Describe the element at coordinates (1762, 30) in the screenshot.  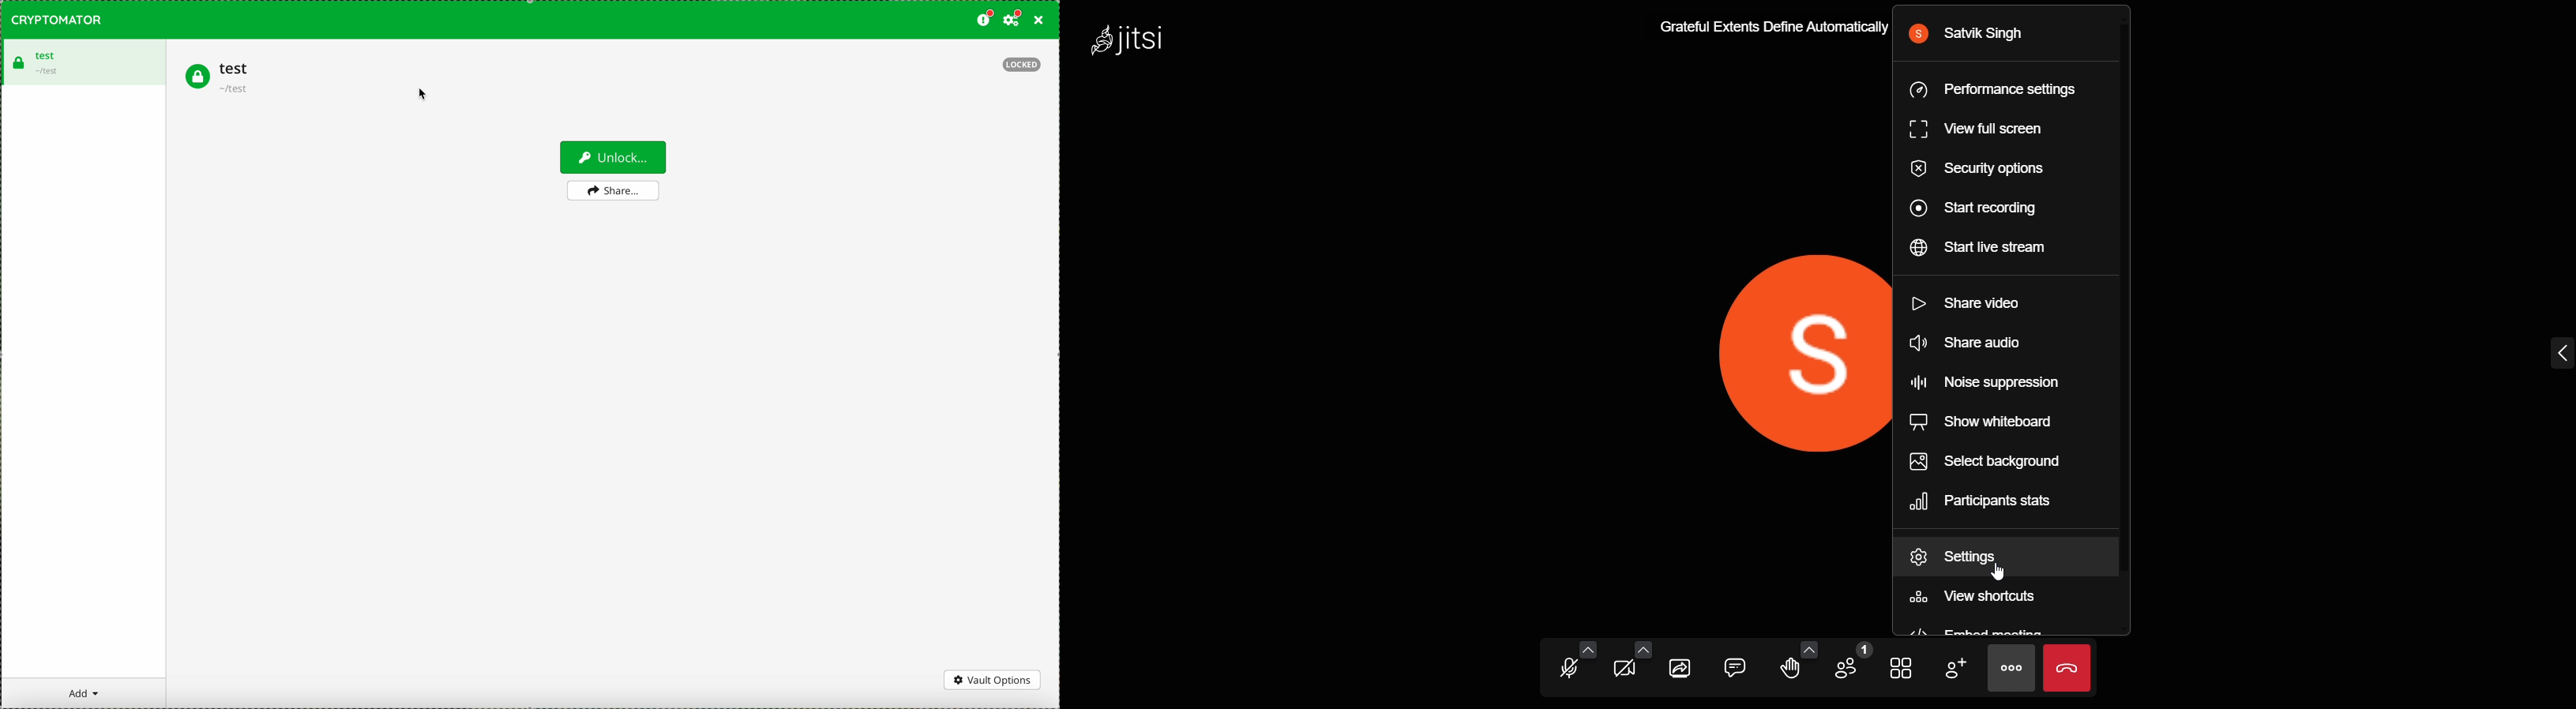
I see `meeting title` at that location.